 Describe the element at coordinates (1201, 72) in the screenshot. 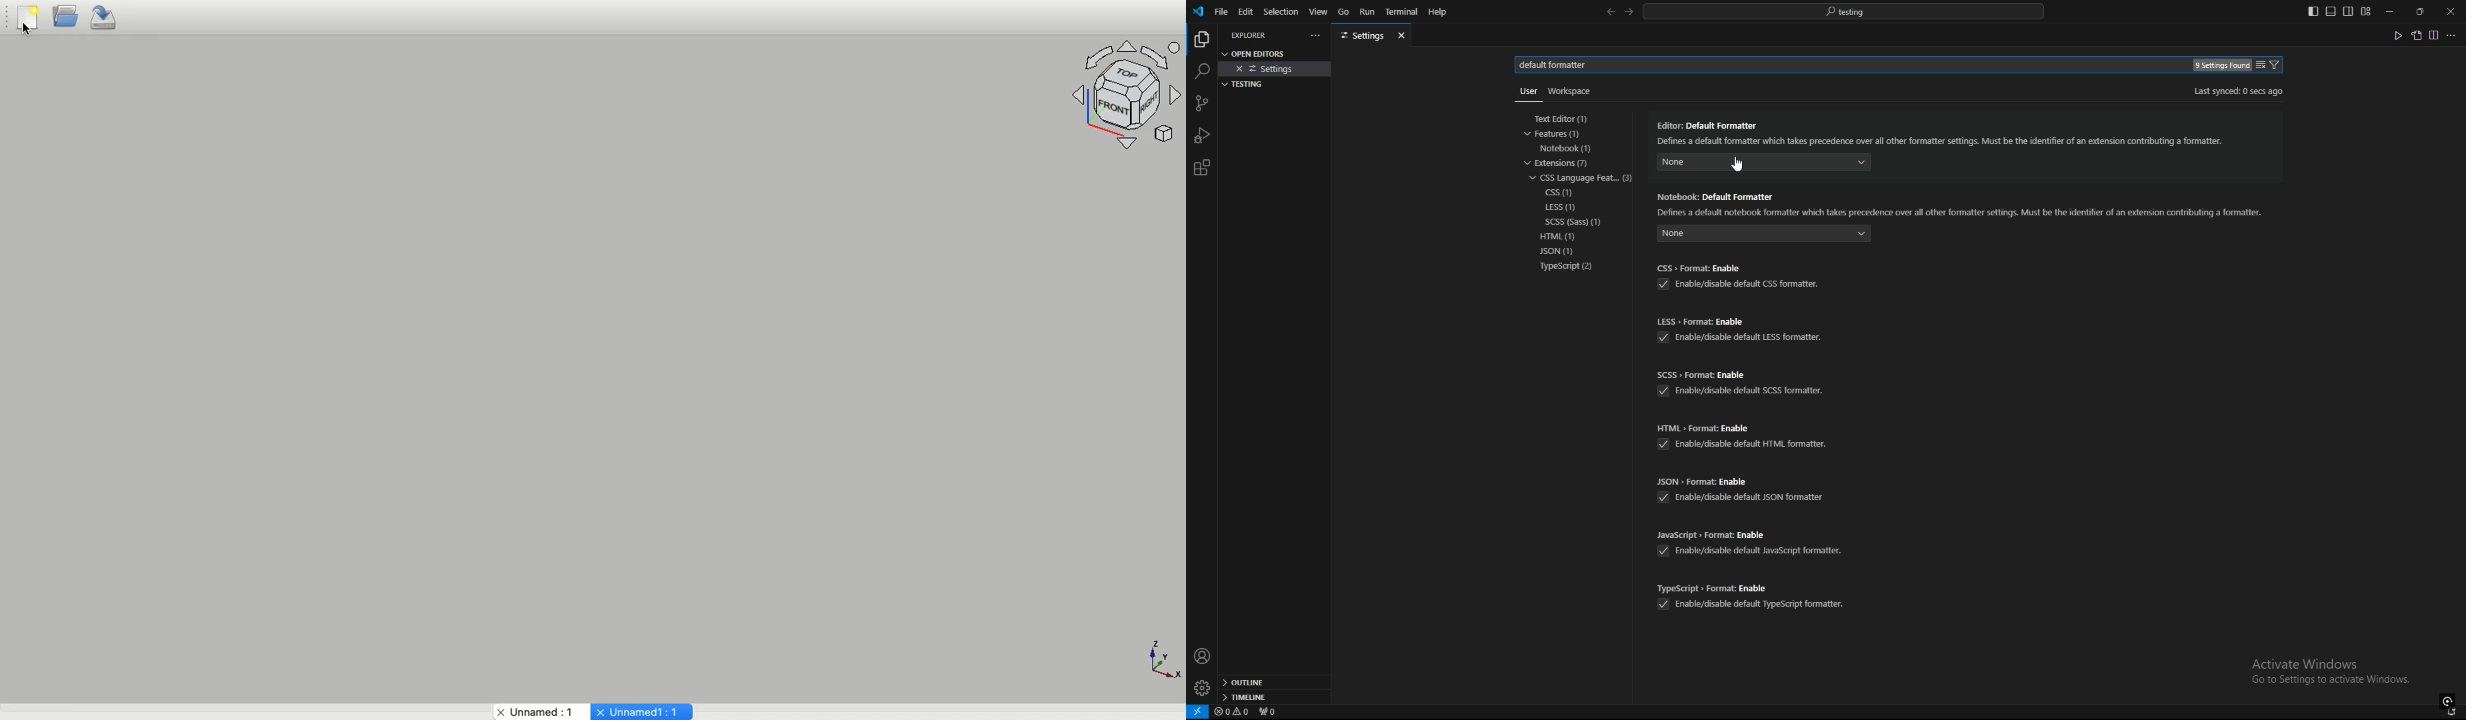

I see `search` at that location.